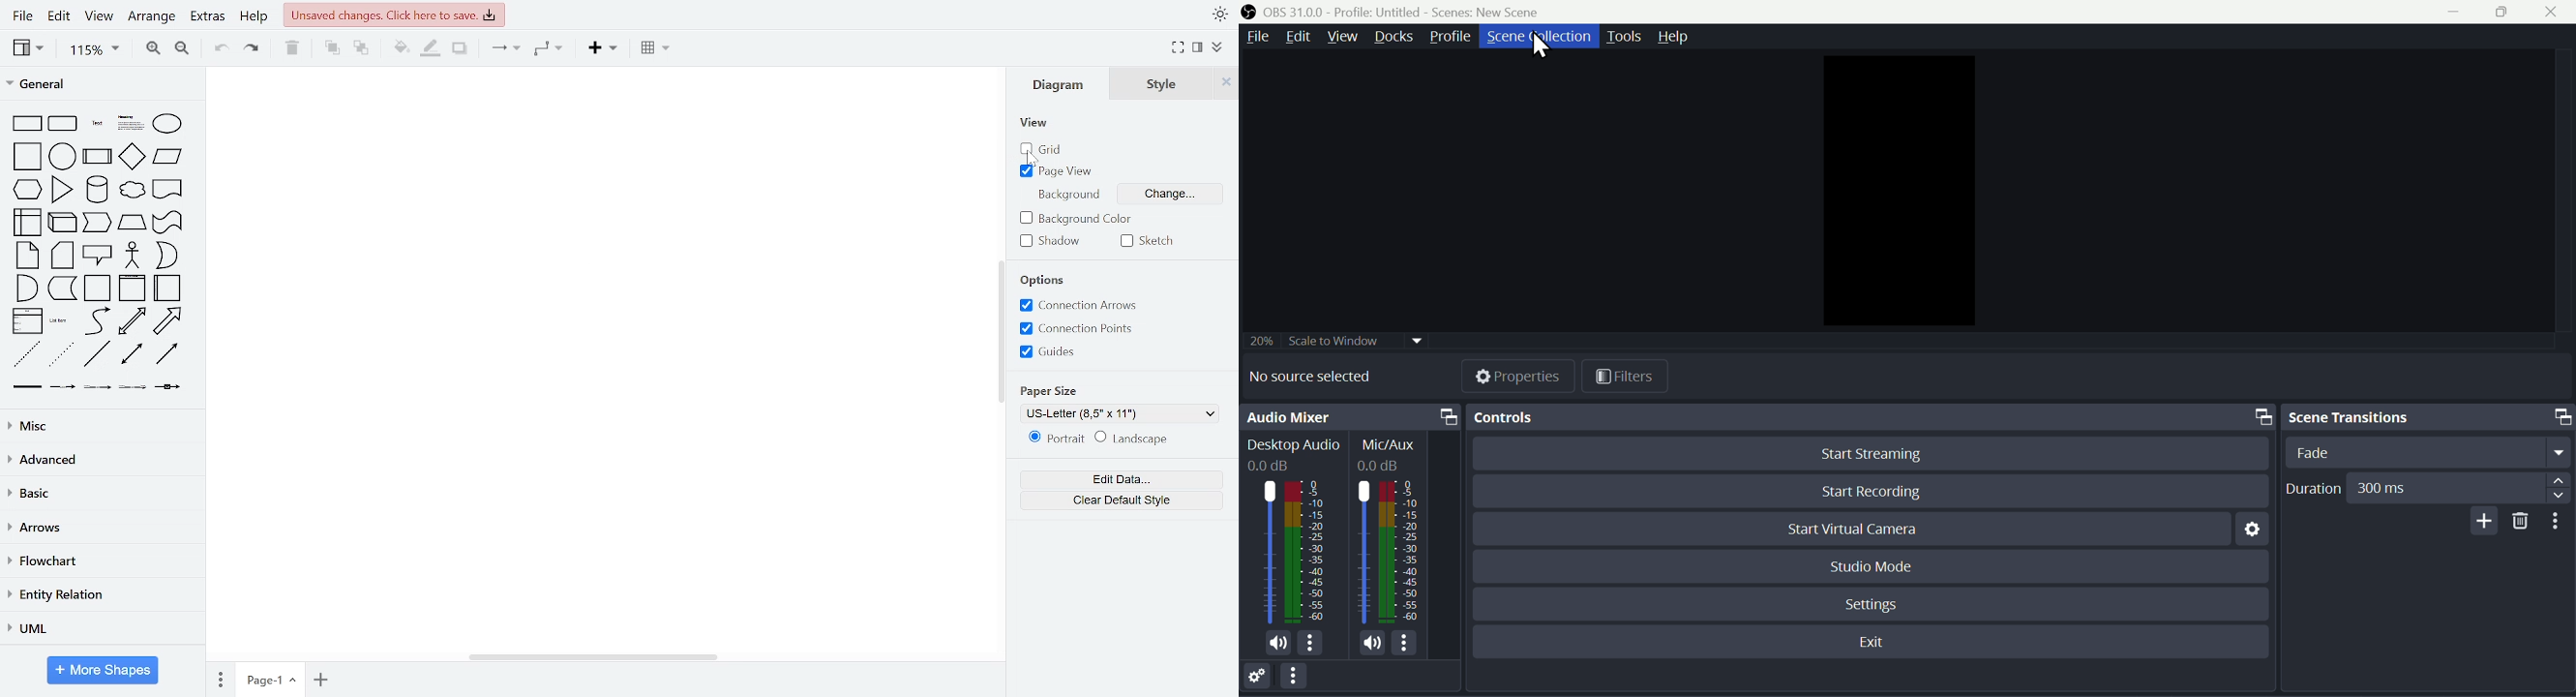  What do you see at coordinates (1872, 565) in the screenshot?
I see `Studio mode` at bounding box center [1872, 565].